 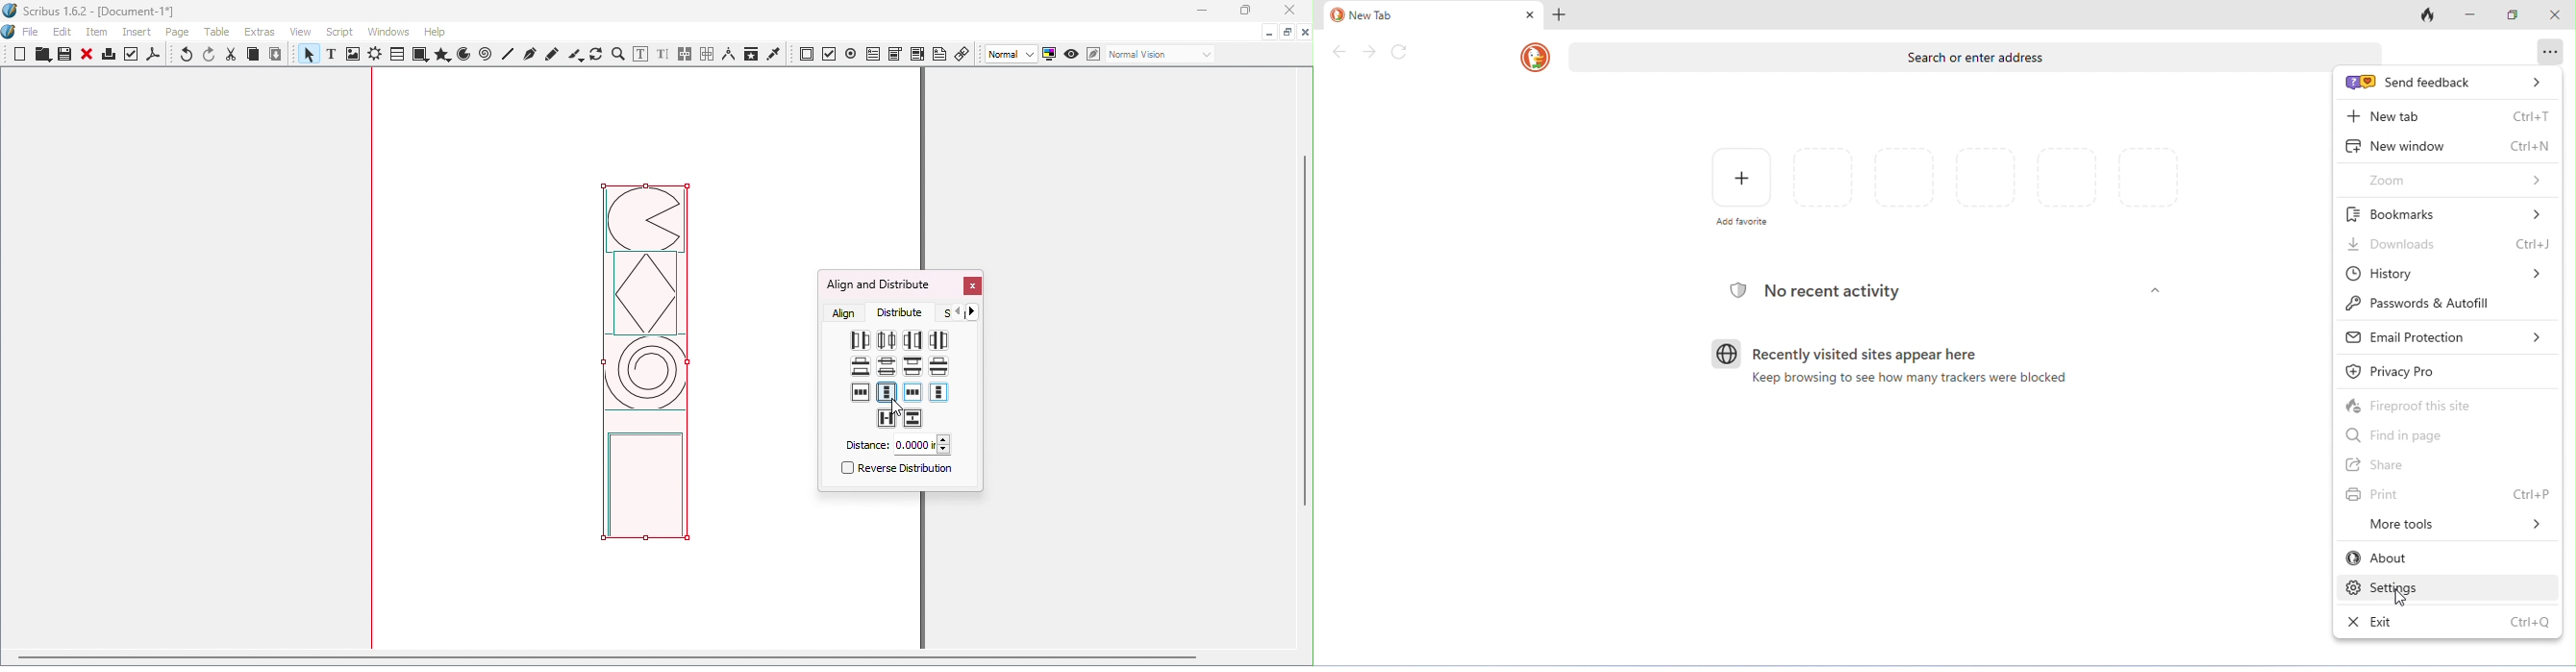 What do you see at coordinates (2469, 14) in the screenshot?
I see `minimize` at bounding box center [2469, 14].